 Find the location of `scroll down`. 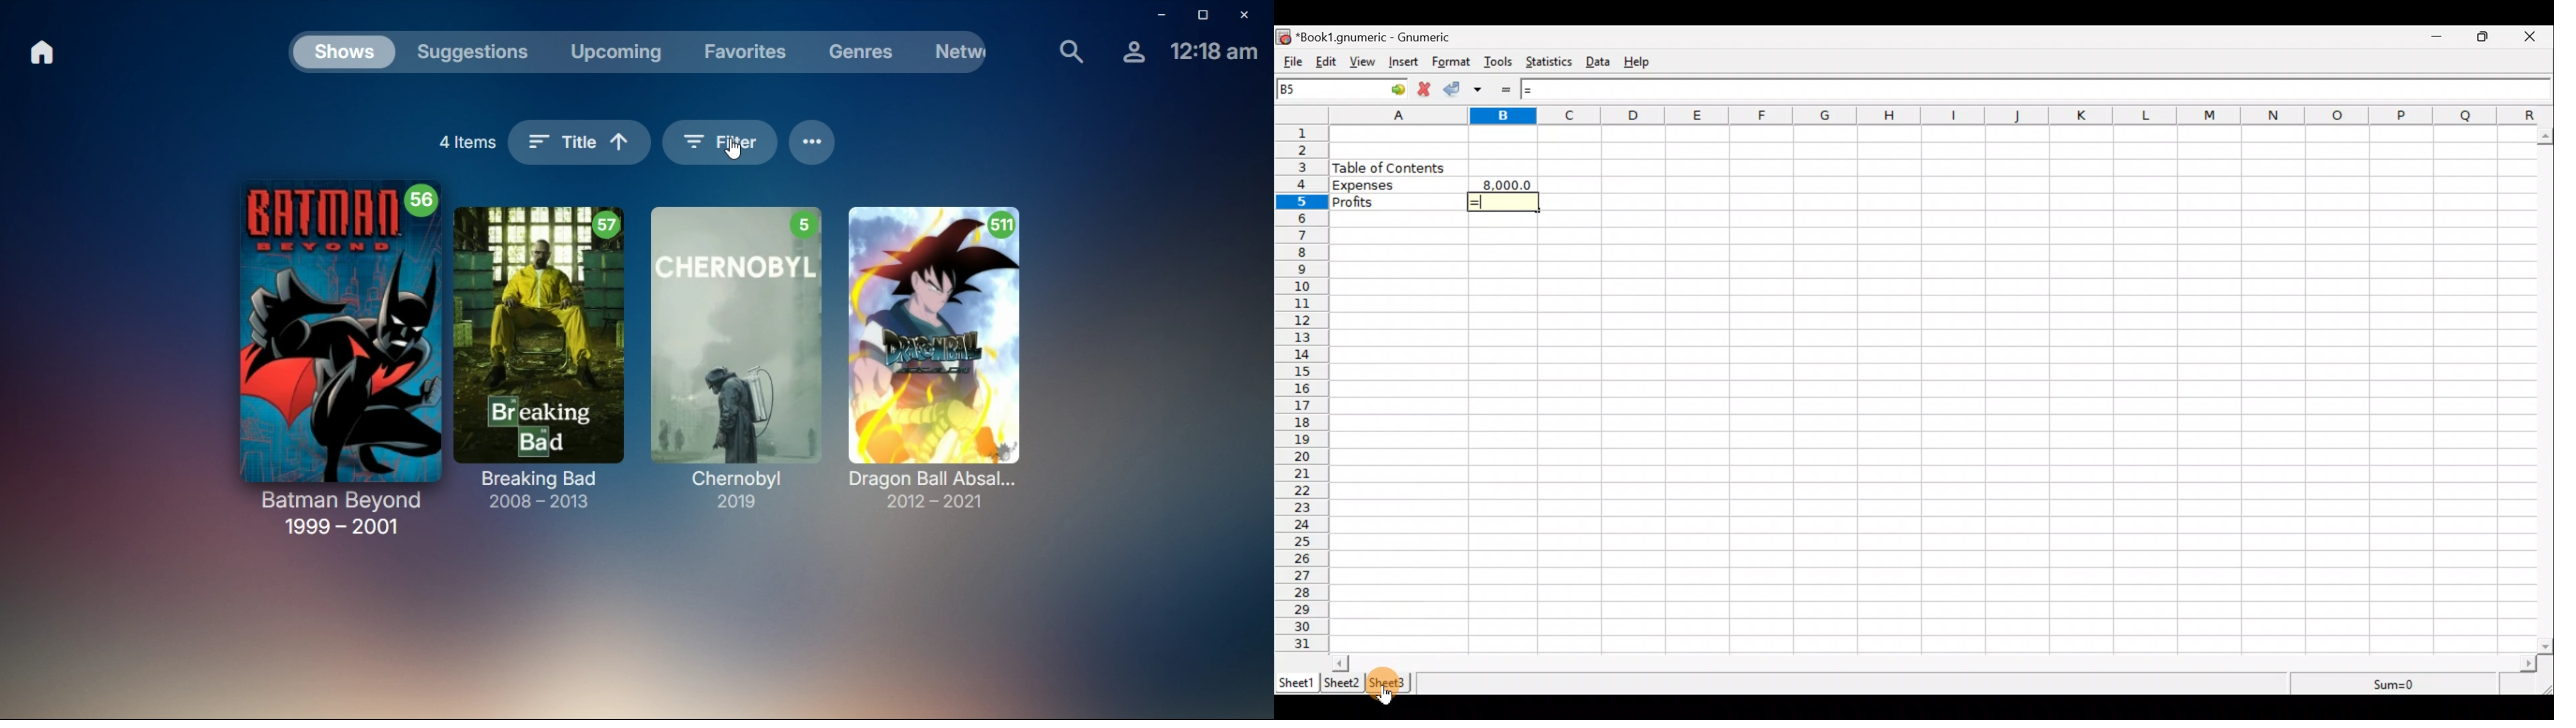

scroll down is located at coordinates (2546, 646).